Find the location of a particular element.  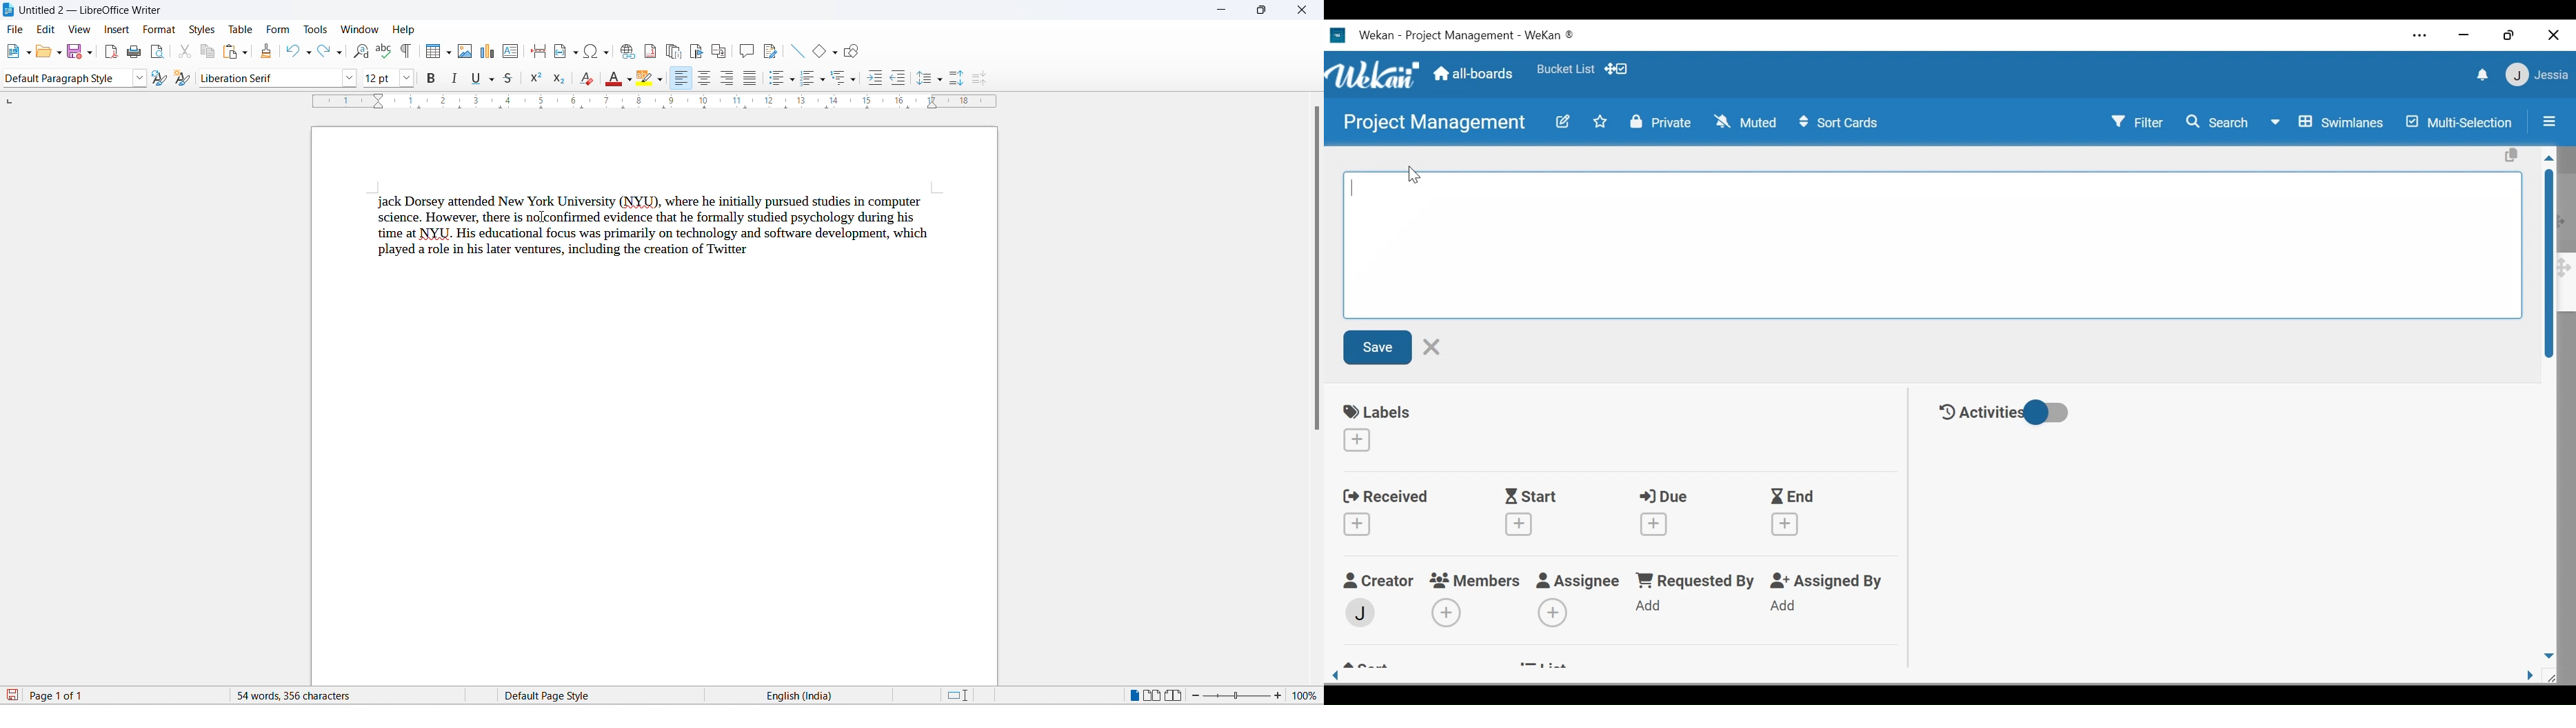

zoom percentage is located at coordinates (1308, 697).